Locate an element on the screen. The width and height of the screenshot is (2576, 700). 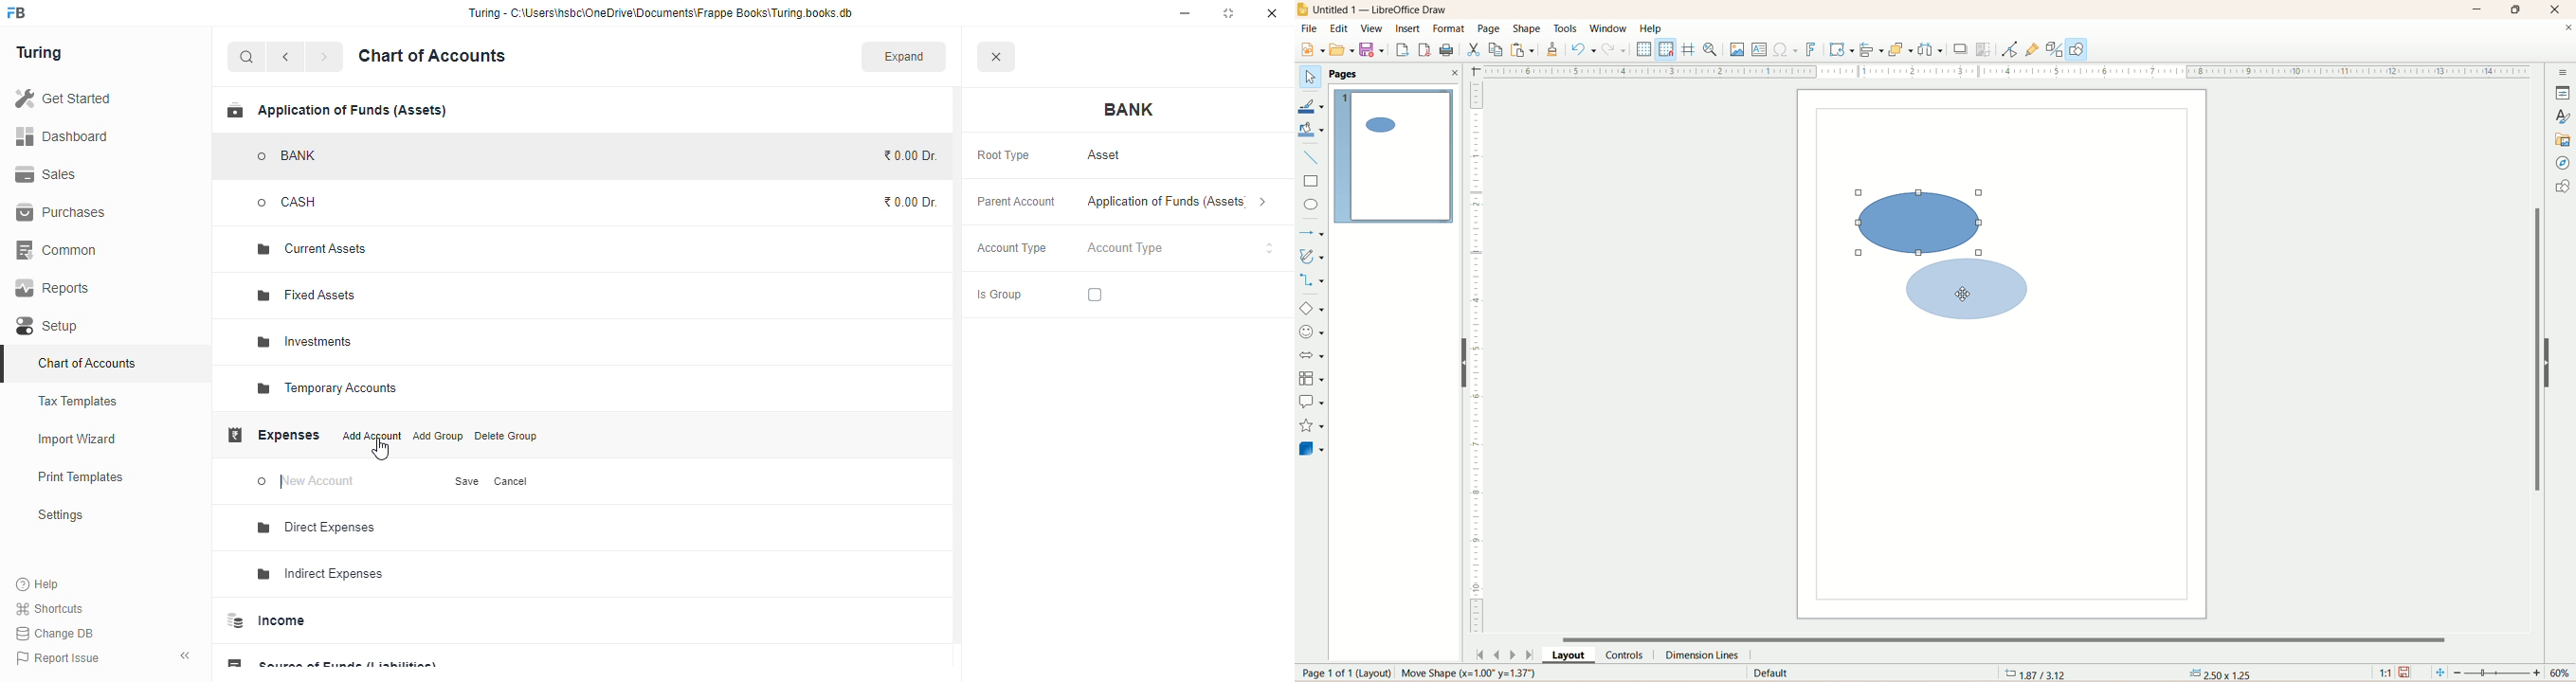
turing is located at coordinates (38, 53).